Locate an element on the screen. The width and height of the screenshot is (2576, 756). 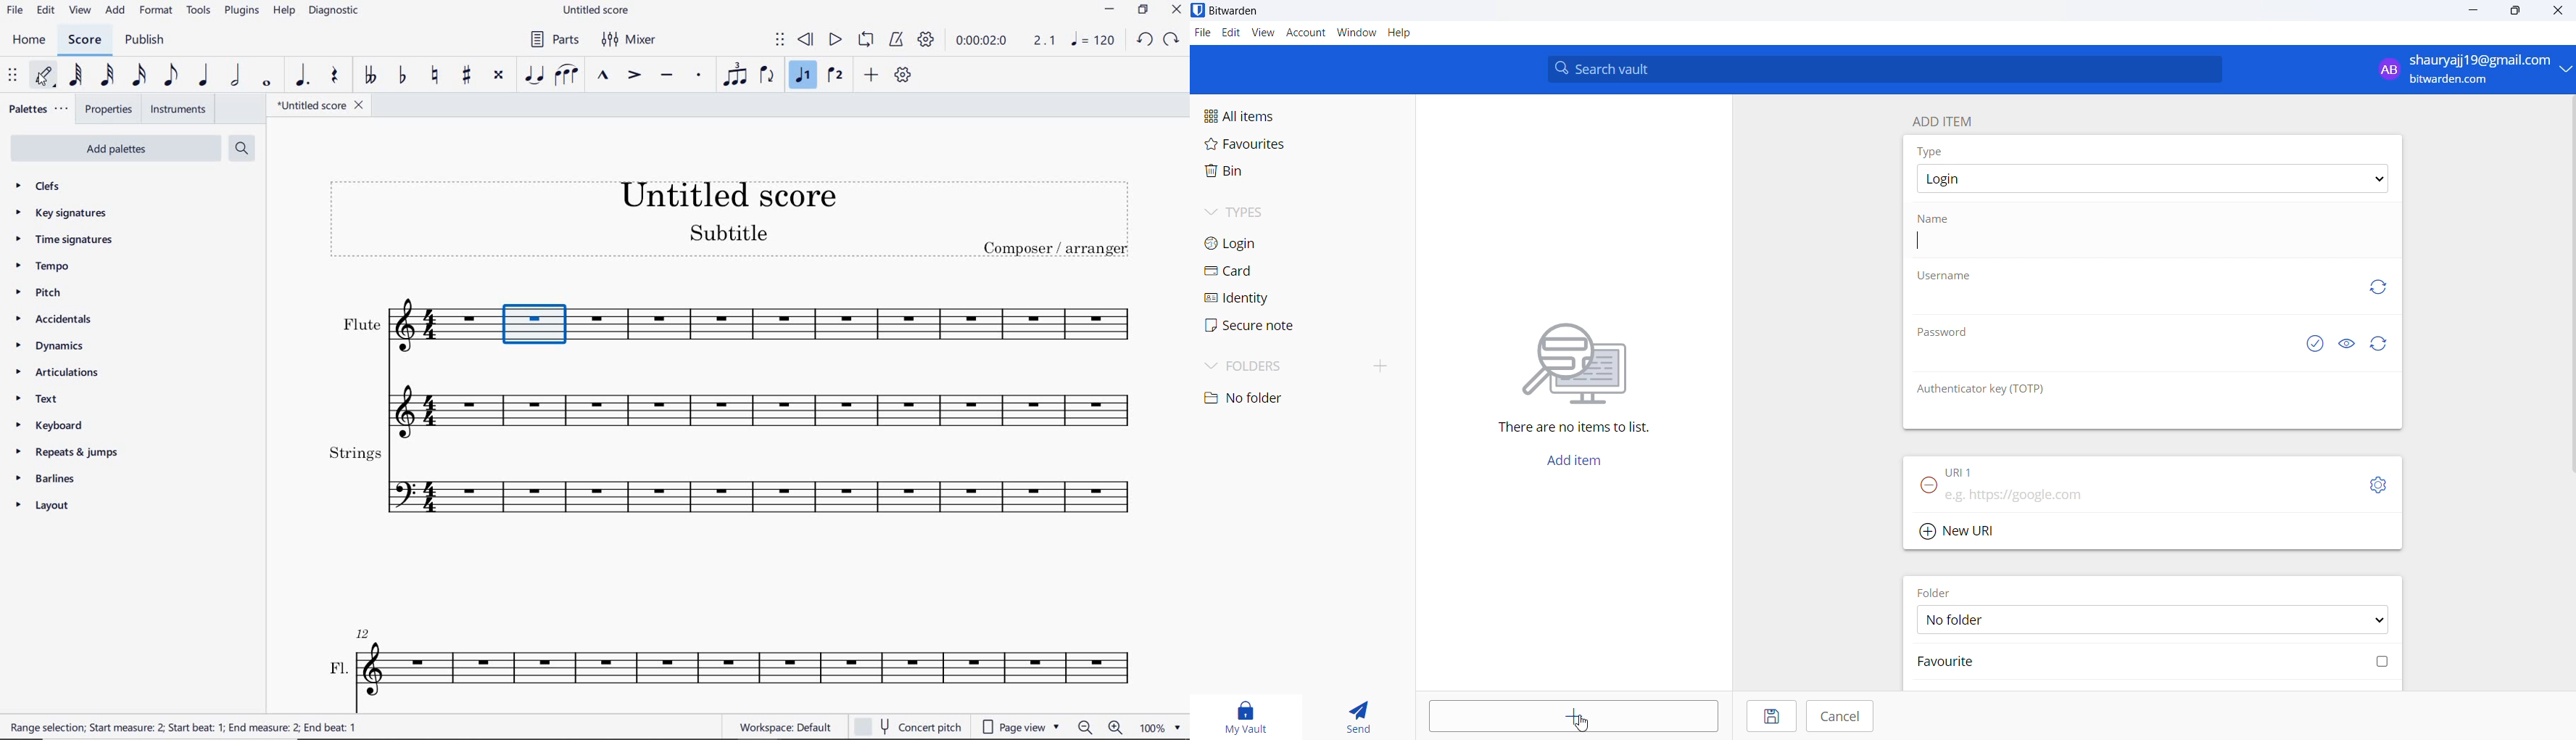
FILE NAME is located at coordinates (319, 105).